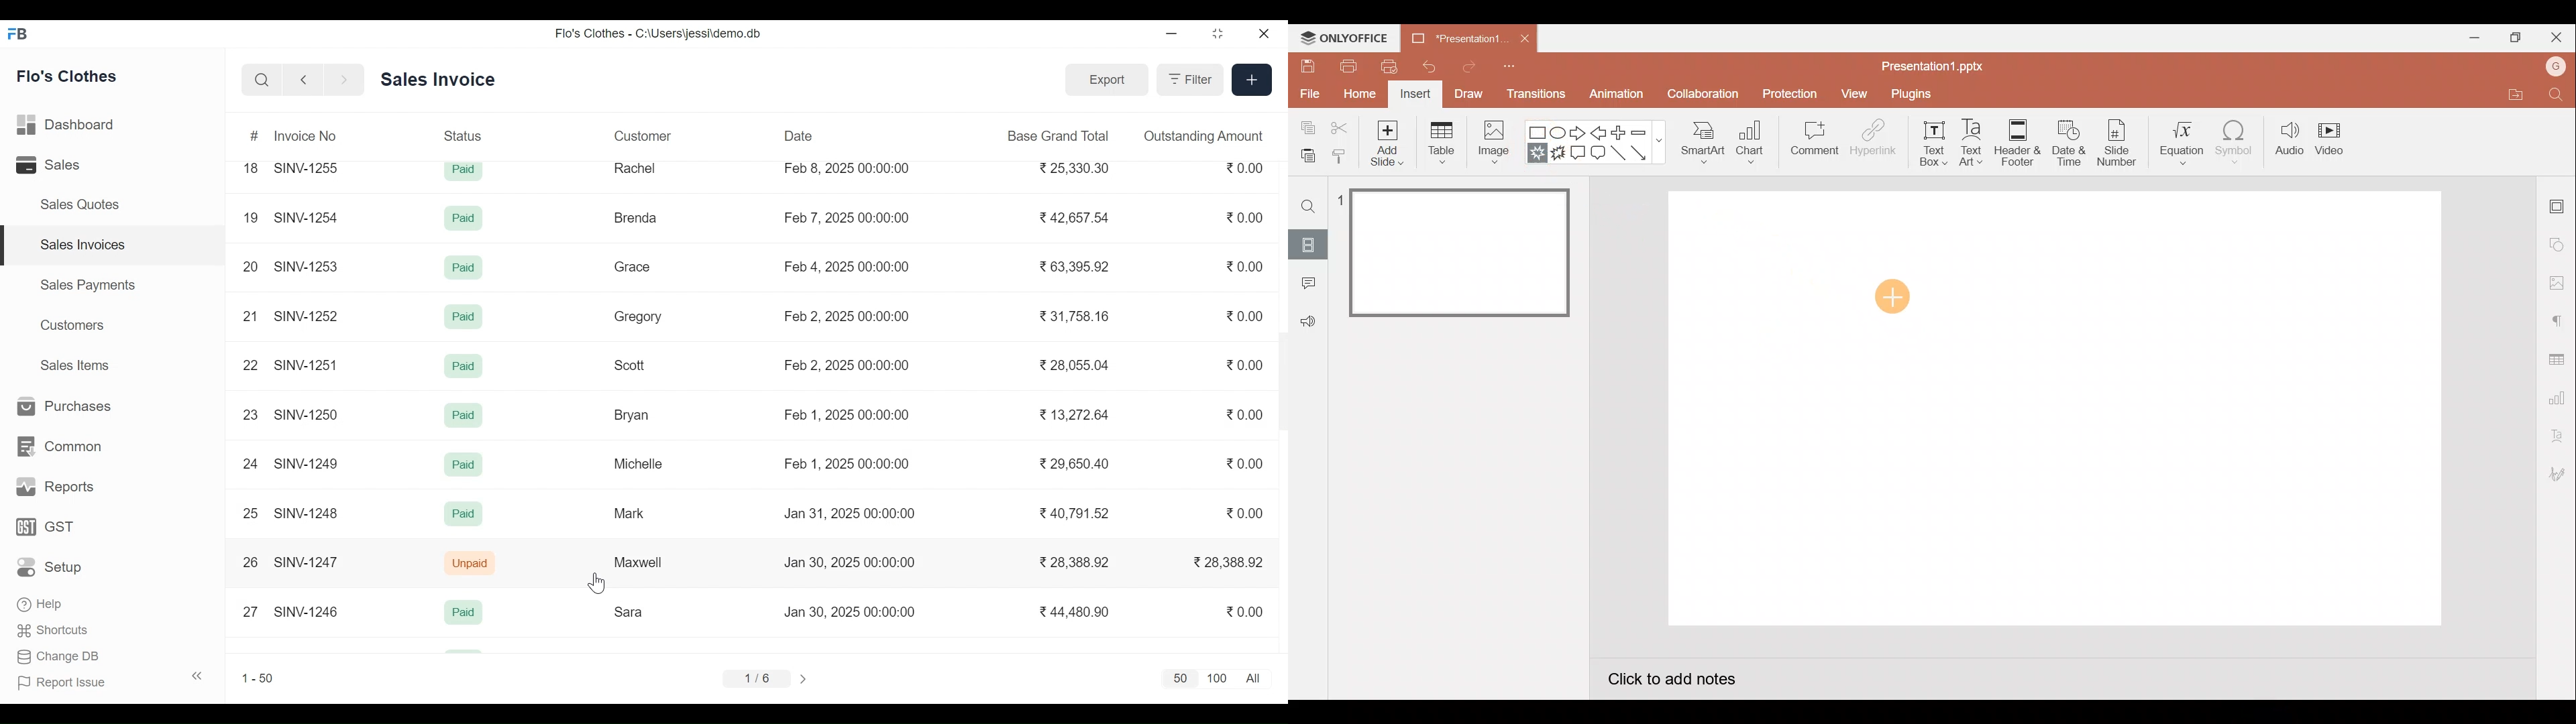 This screenshot has height=728, width=2576. Describe the element at coordinates (1188, 79) in the screenshot. I see `Filter` at that location.